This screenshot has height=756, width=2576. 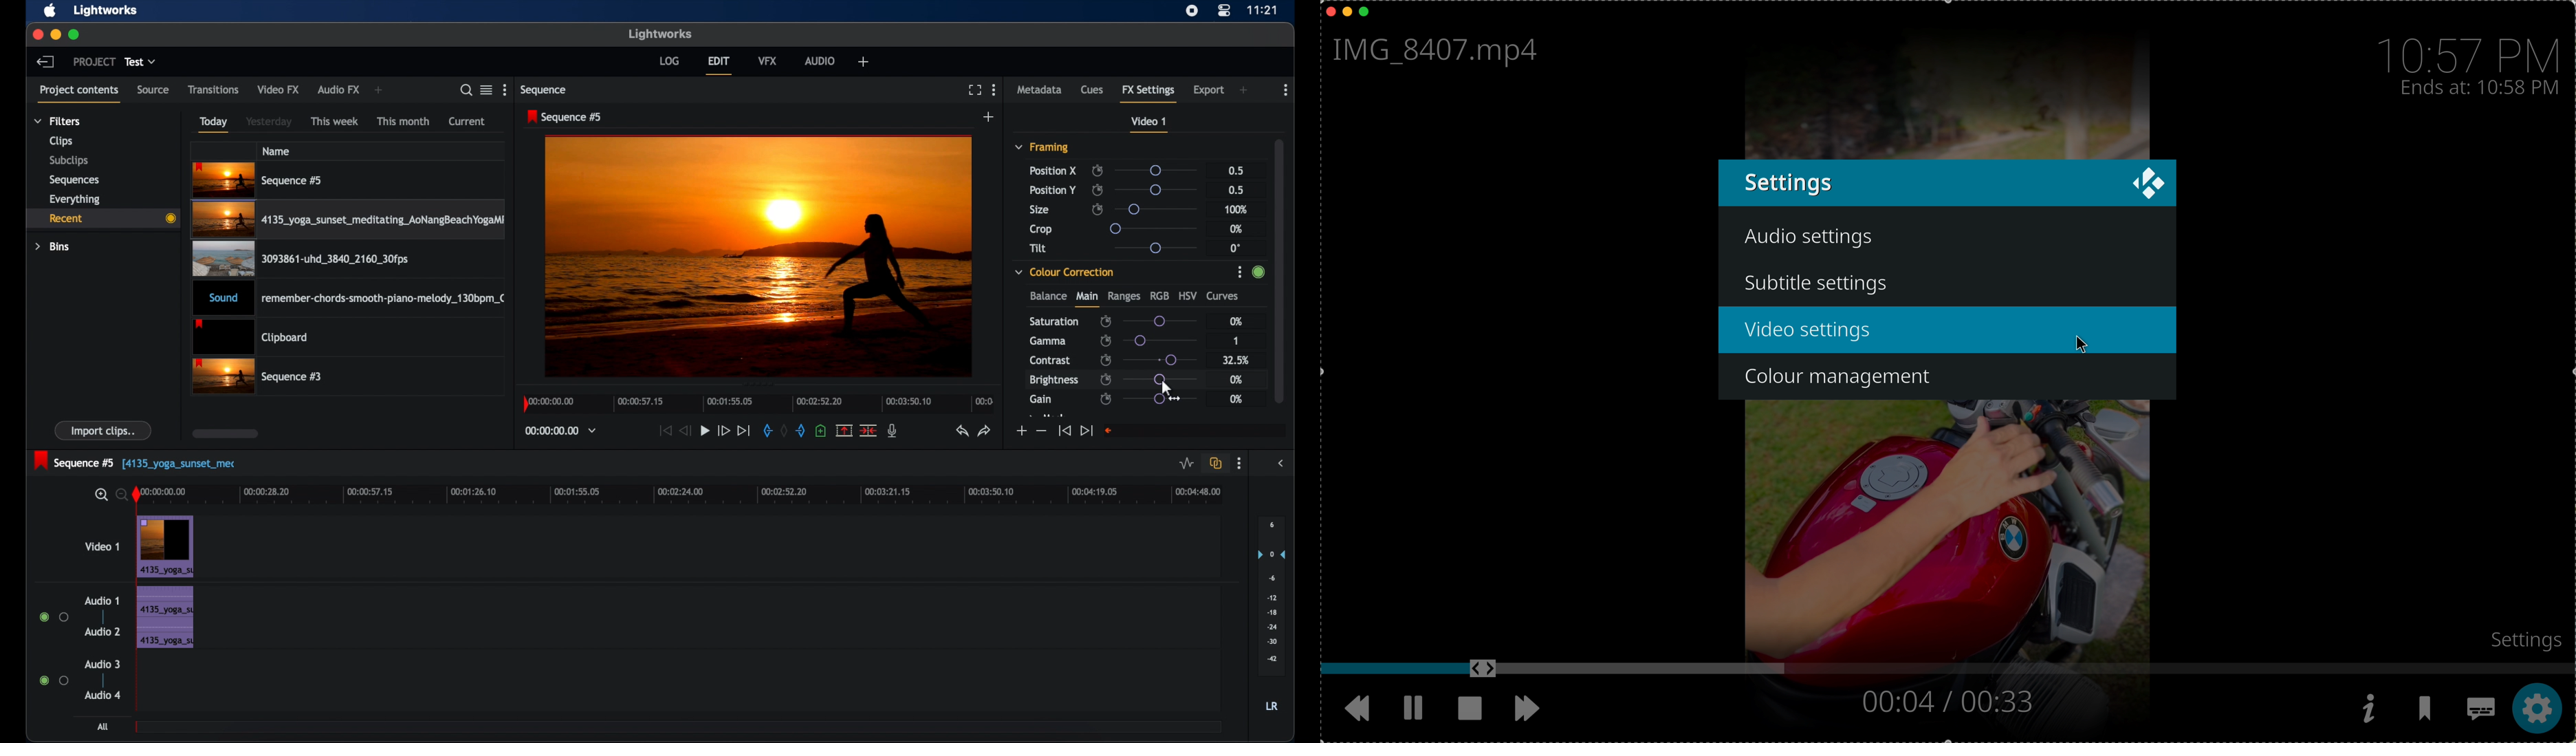 What do you see at coordinates (462, 90) in the screenshot?
I see `search` at bounding box center [462, 90].